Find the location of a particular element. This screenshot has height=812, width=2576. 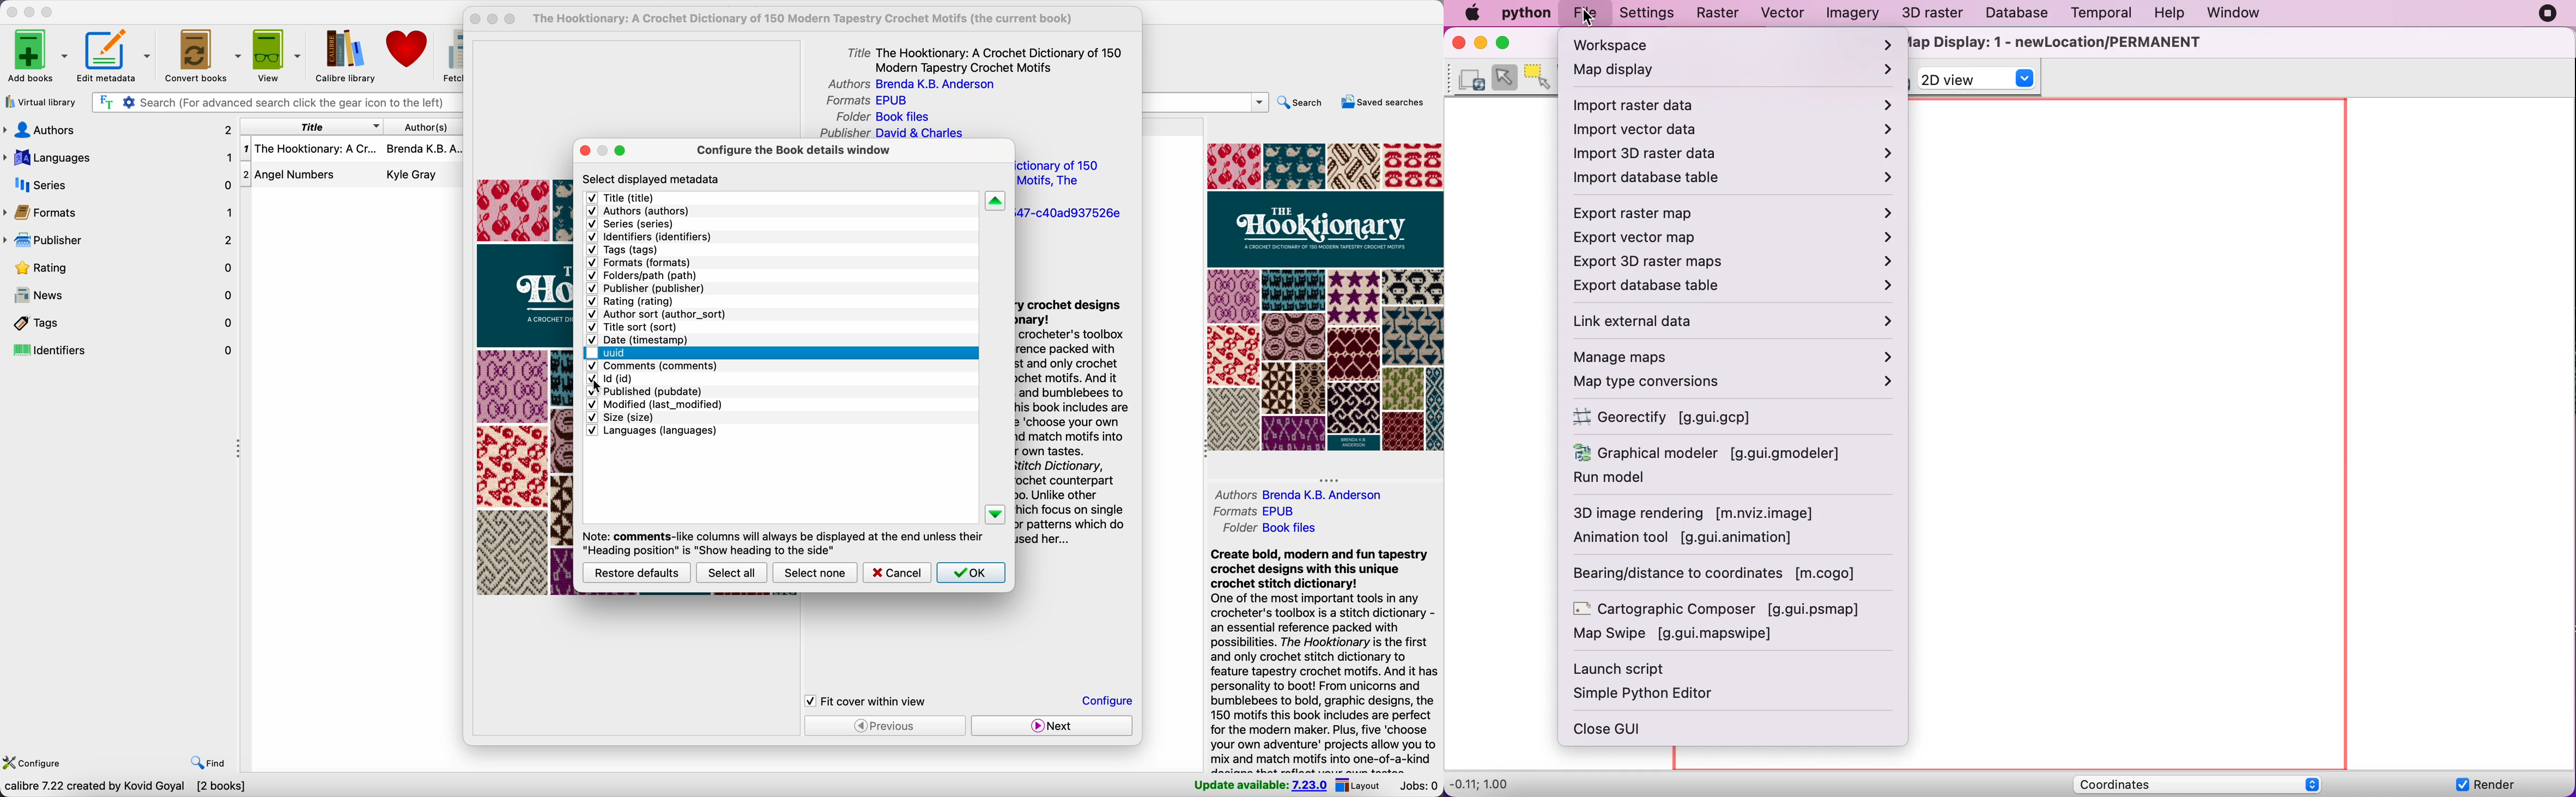

folders/path is located at coordinates (644, 276).